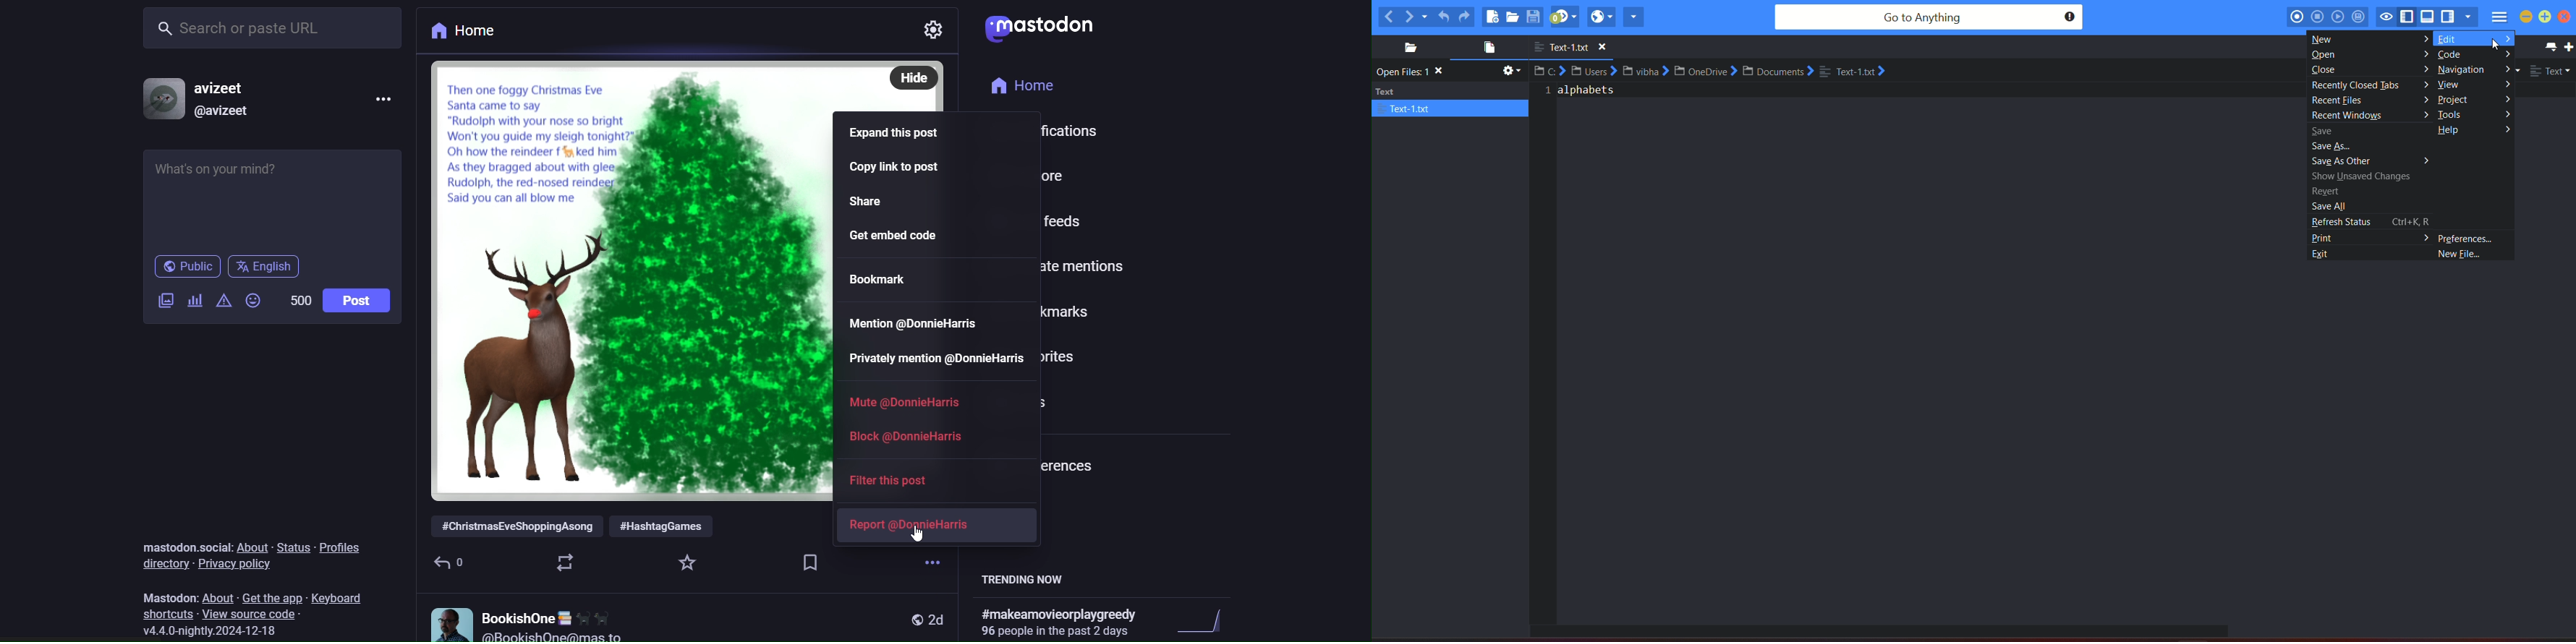 The height and width of the screenshot is (644, 2576). I want to click on BookishOne, so click(552, 614).